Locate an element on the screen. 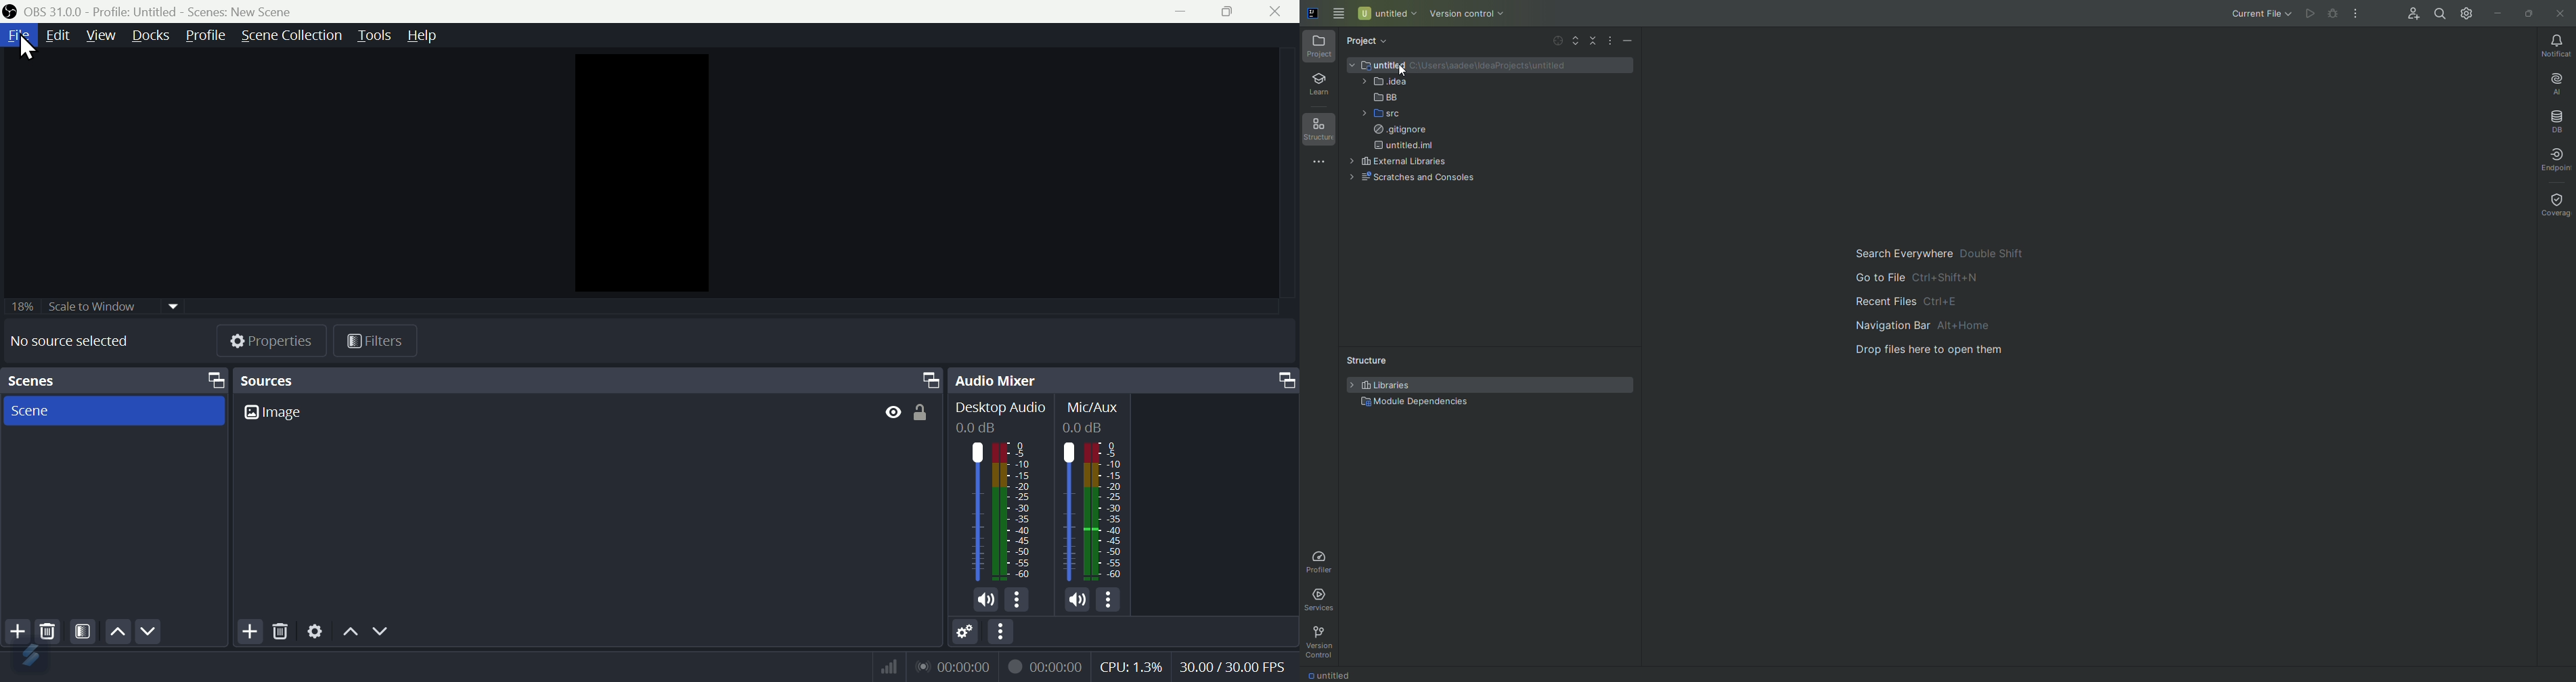 The width and height of the screenshot is (2576, 700). Minimize is located at coordinates (2496, 12).